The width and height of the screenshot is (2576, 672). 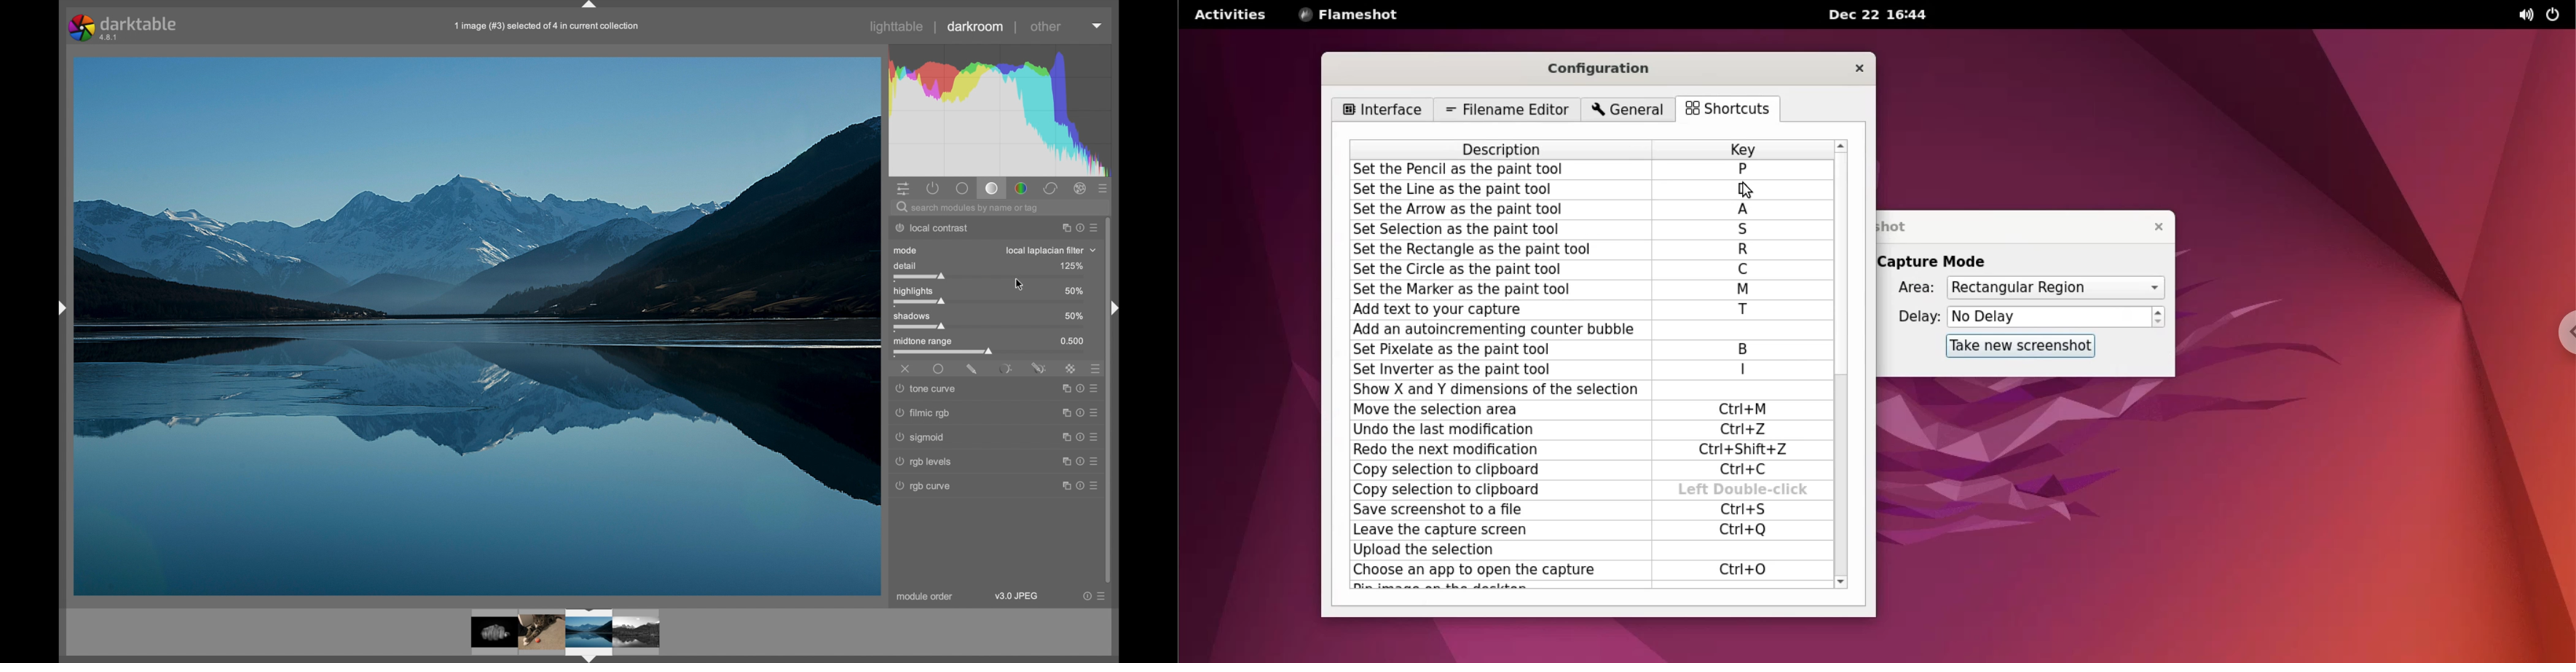 I want to click on set inverter as paint tool, so click(x=1492, y=369).